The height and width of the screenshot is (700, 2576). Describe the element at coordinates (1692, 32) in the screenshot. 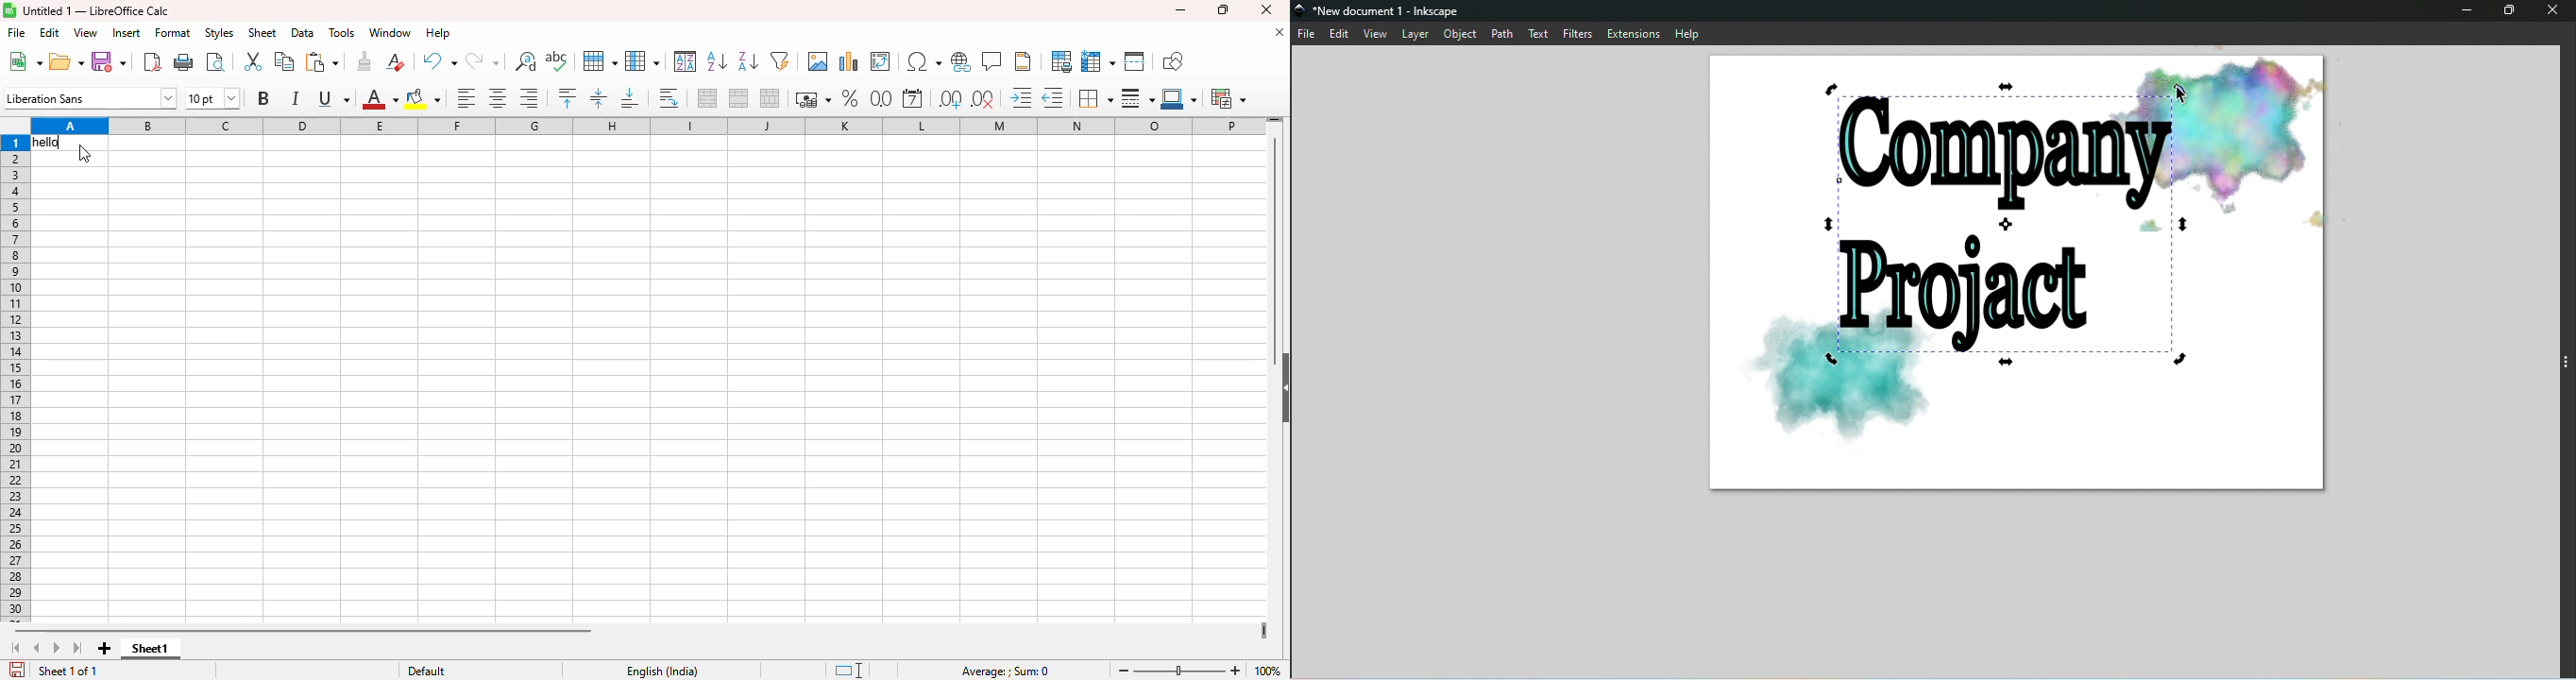

I see `Help` at that location.